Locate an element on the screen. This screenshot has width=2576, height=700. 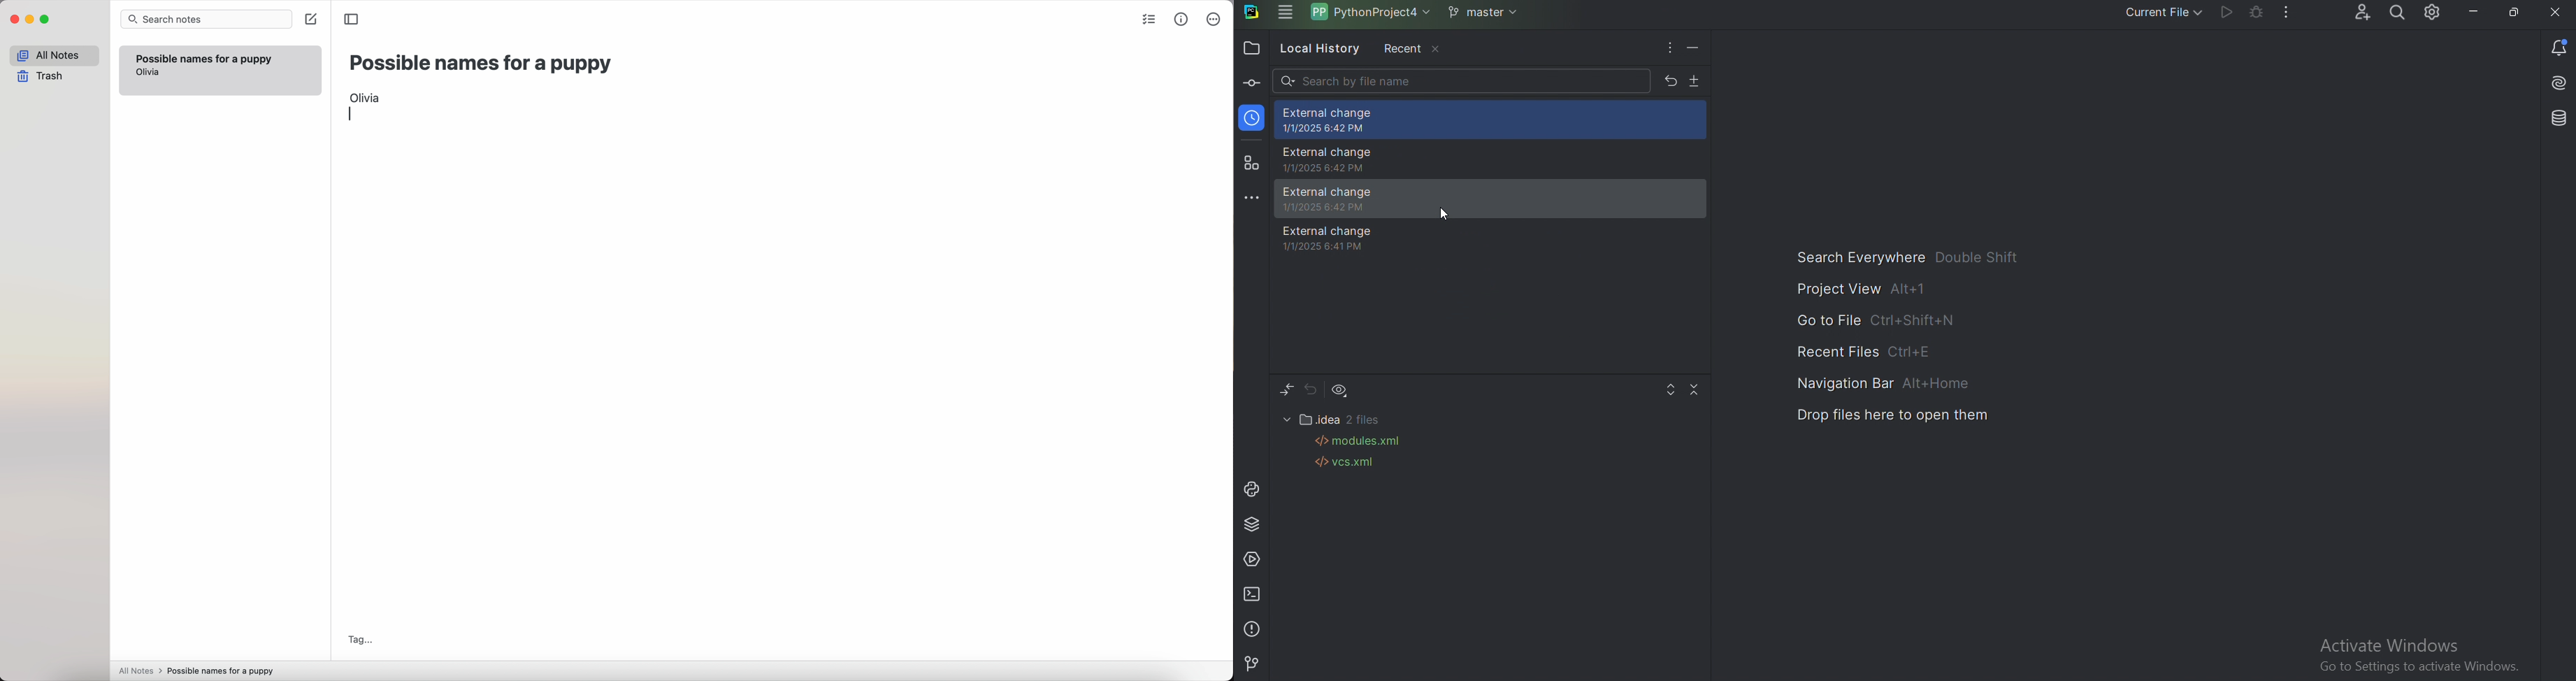
Local history is located at coordinates (1318, 49).